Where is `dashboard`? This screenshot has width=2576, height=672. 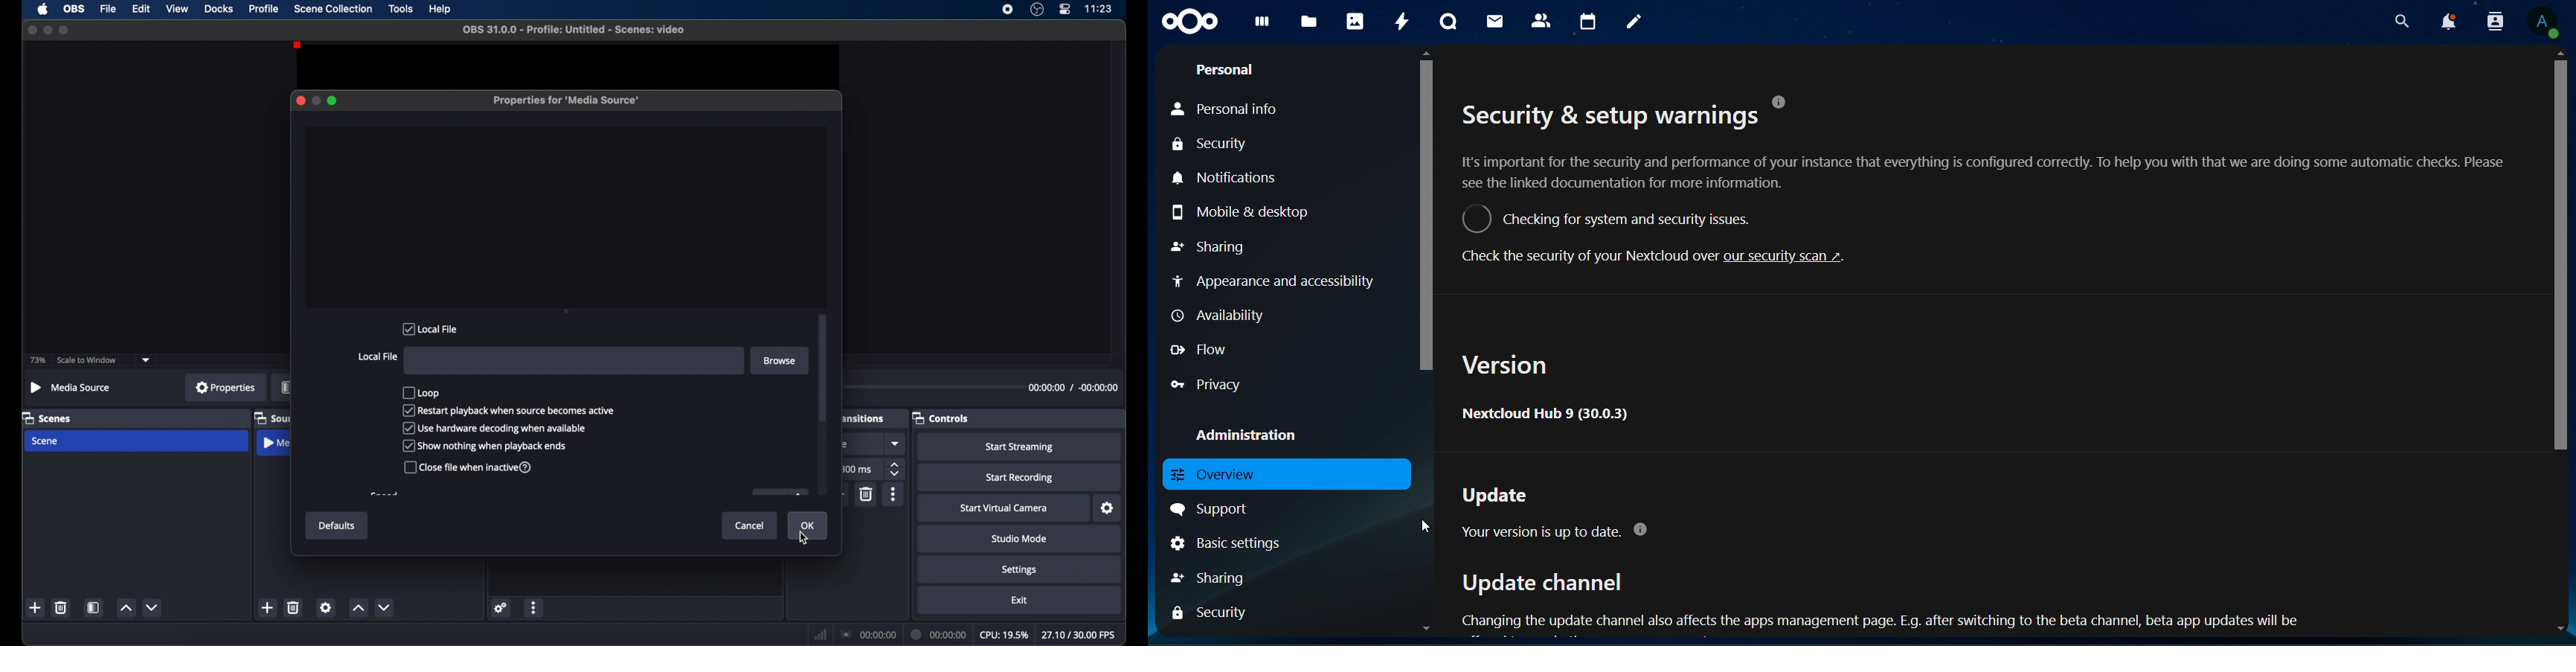
dashboard is located at coordinates (1265, 26).